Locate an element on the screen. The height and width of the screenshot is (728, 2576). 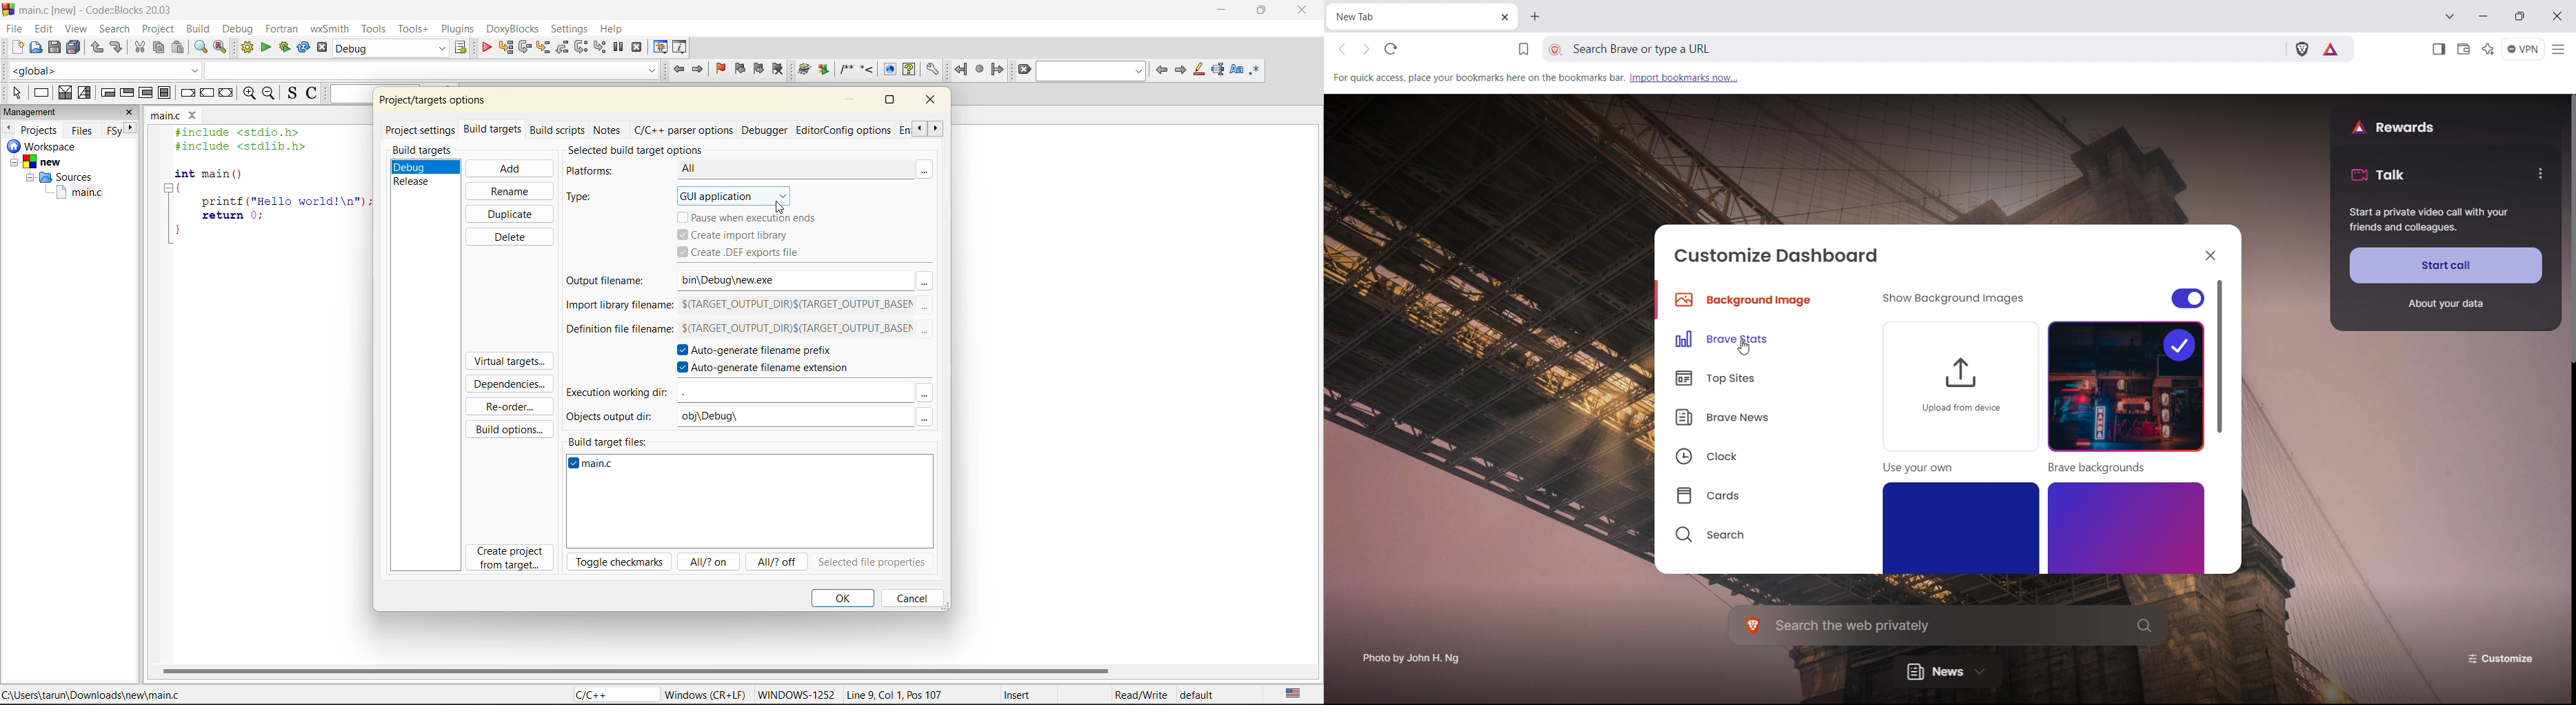
build targets is located at coordinates (494, 132).